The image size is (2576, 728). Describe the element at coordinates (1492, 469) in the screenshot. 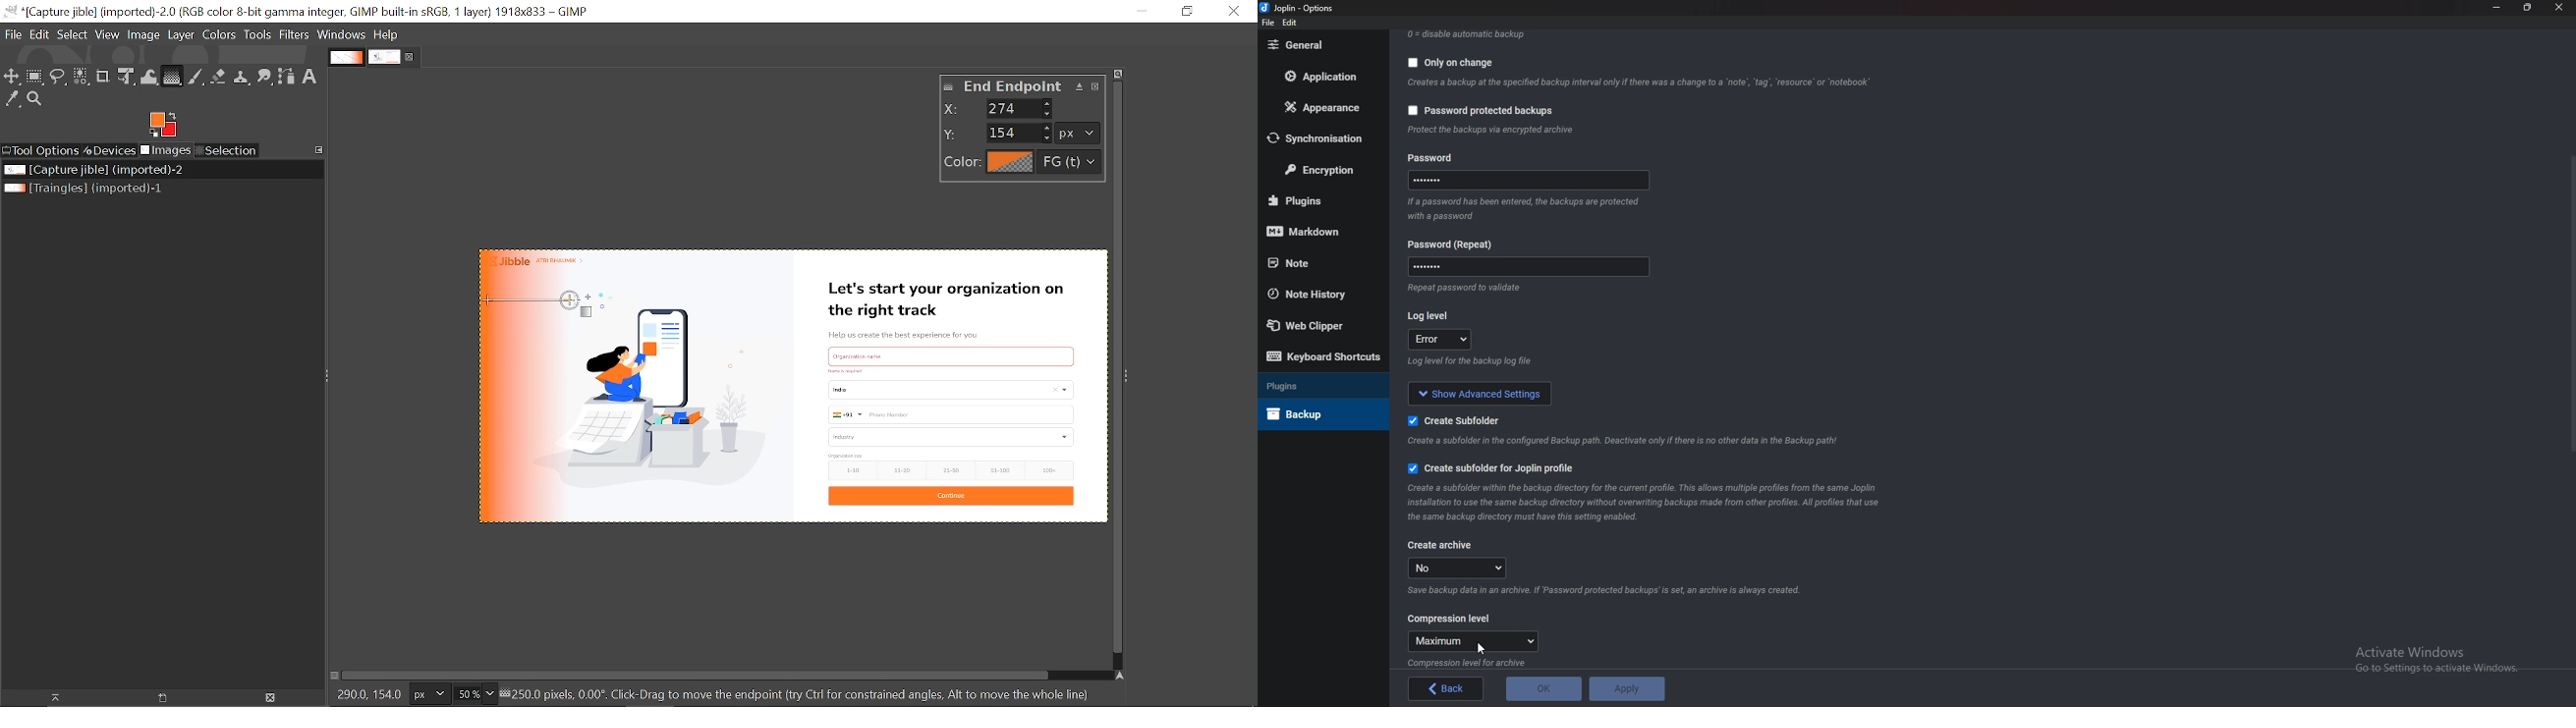

I see `Create sub folder for joplin profile` at that location.